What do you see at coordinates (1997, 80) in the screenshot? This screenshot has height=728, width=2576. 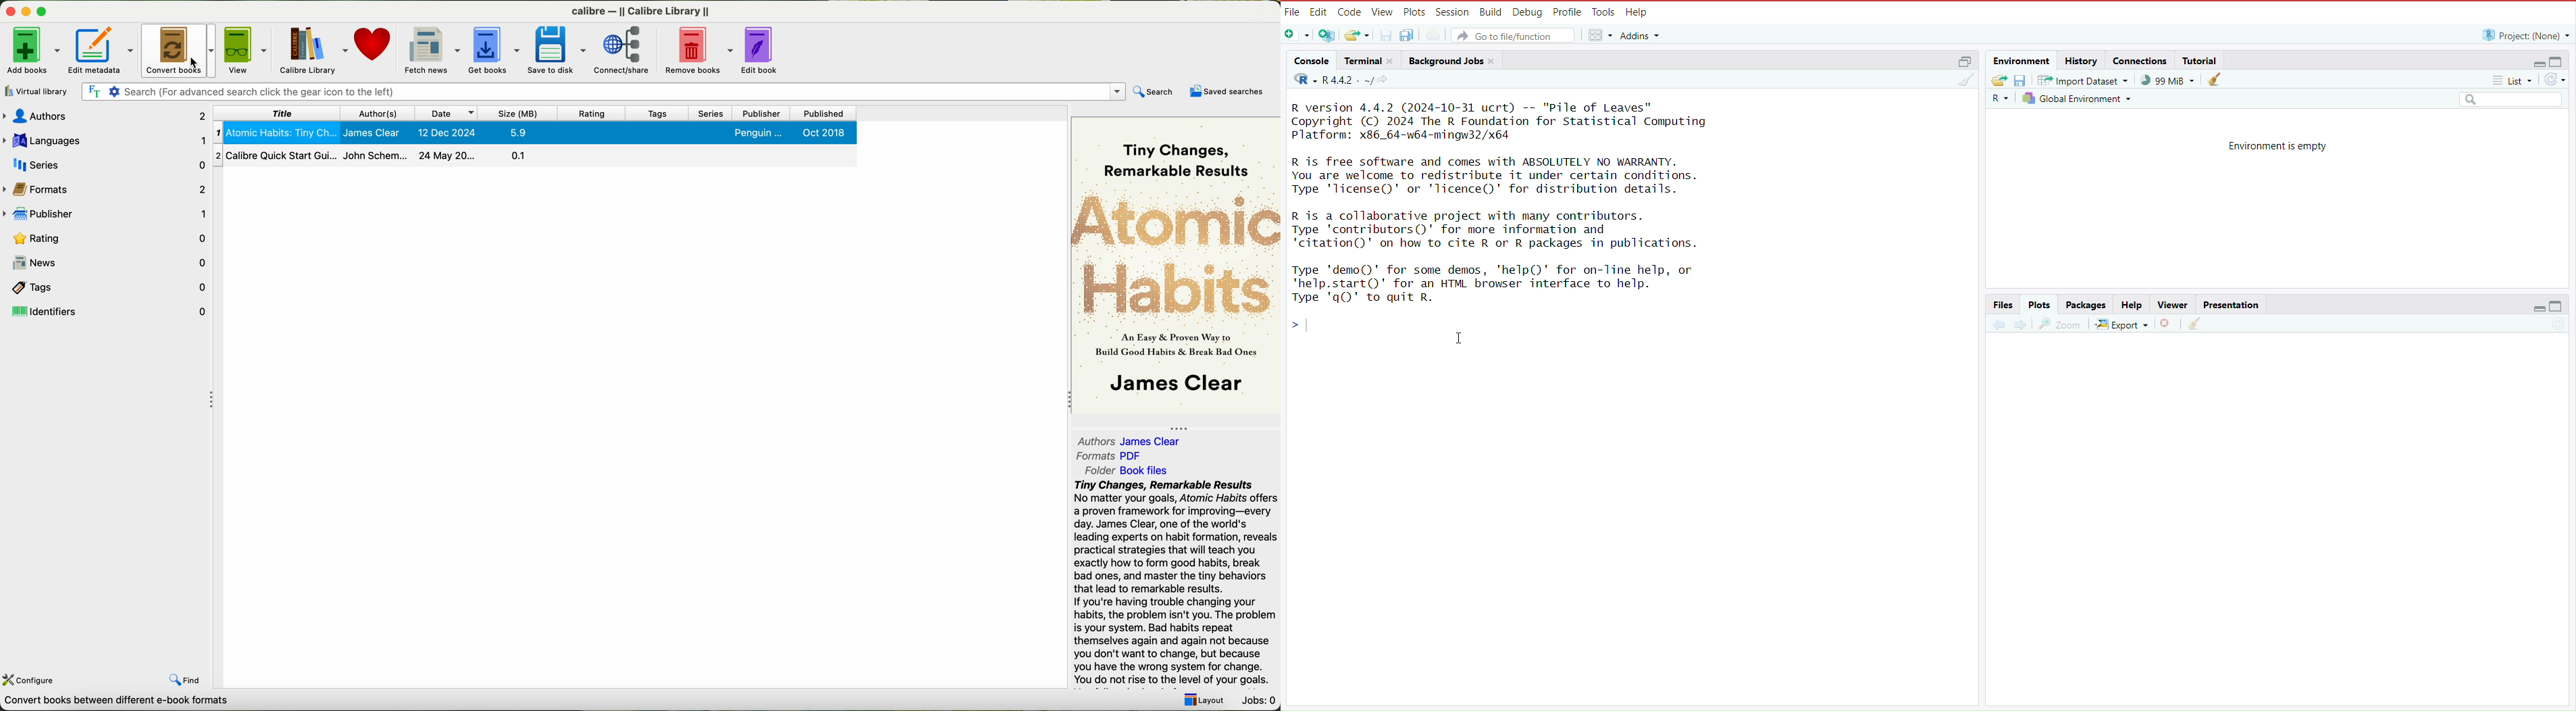 I see `load workspace` at bounding box center [1997, 80].